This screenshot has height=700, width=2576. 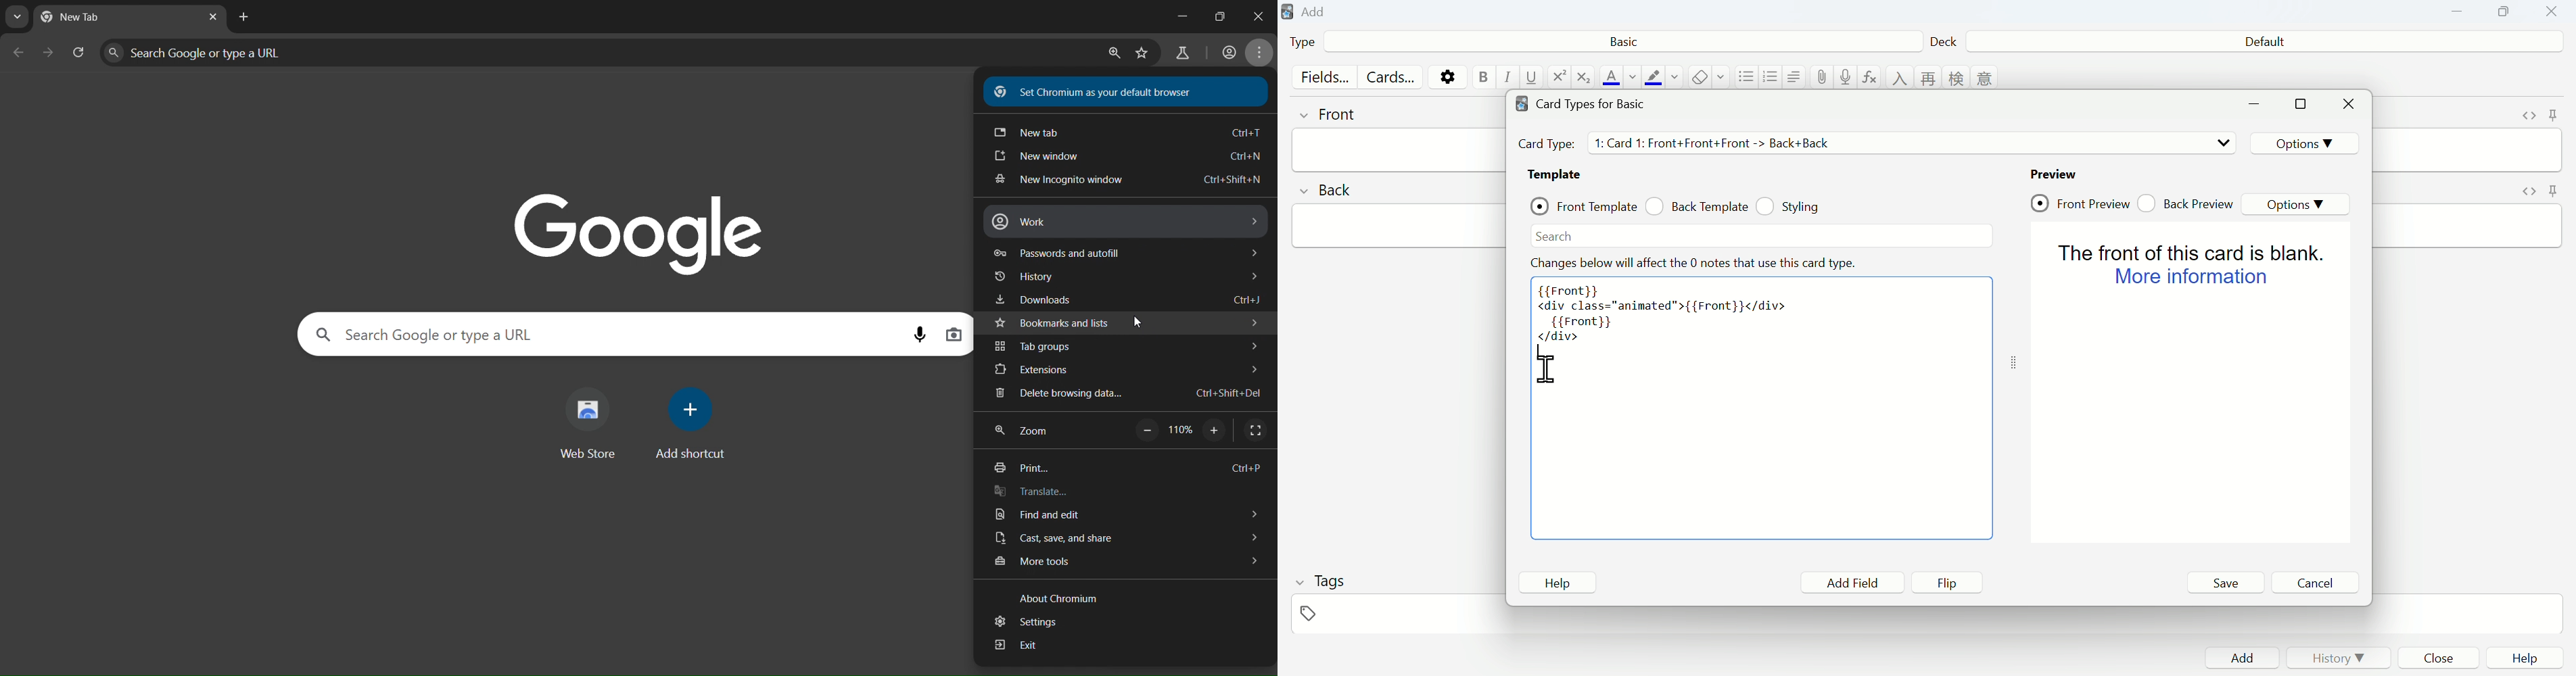 I want to click on Copy, so click(x=2508, y=14).